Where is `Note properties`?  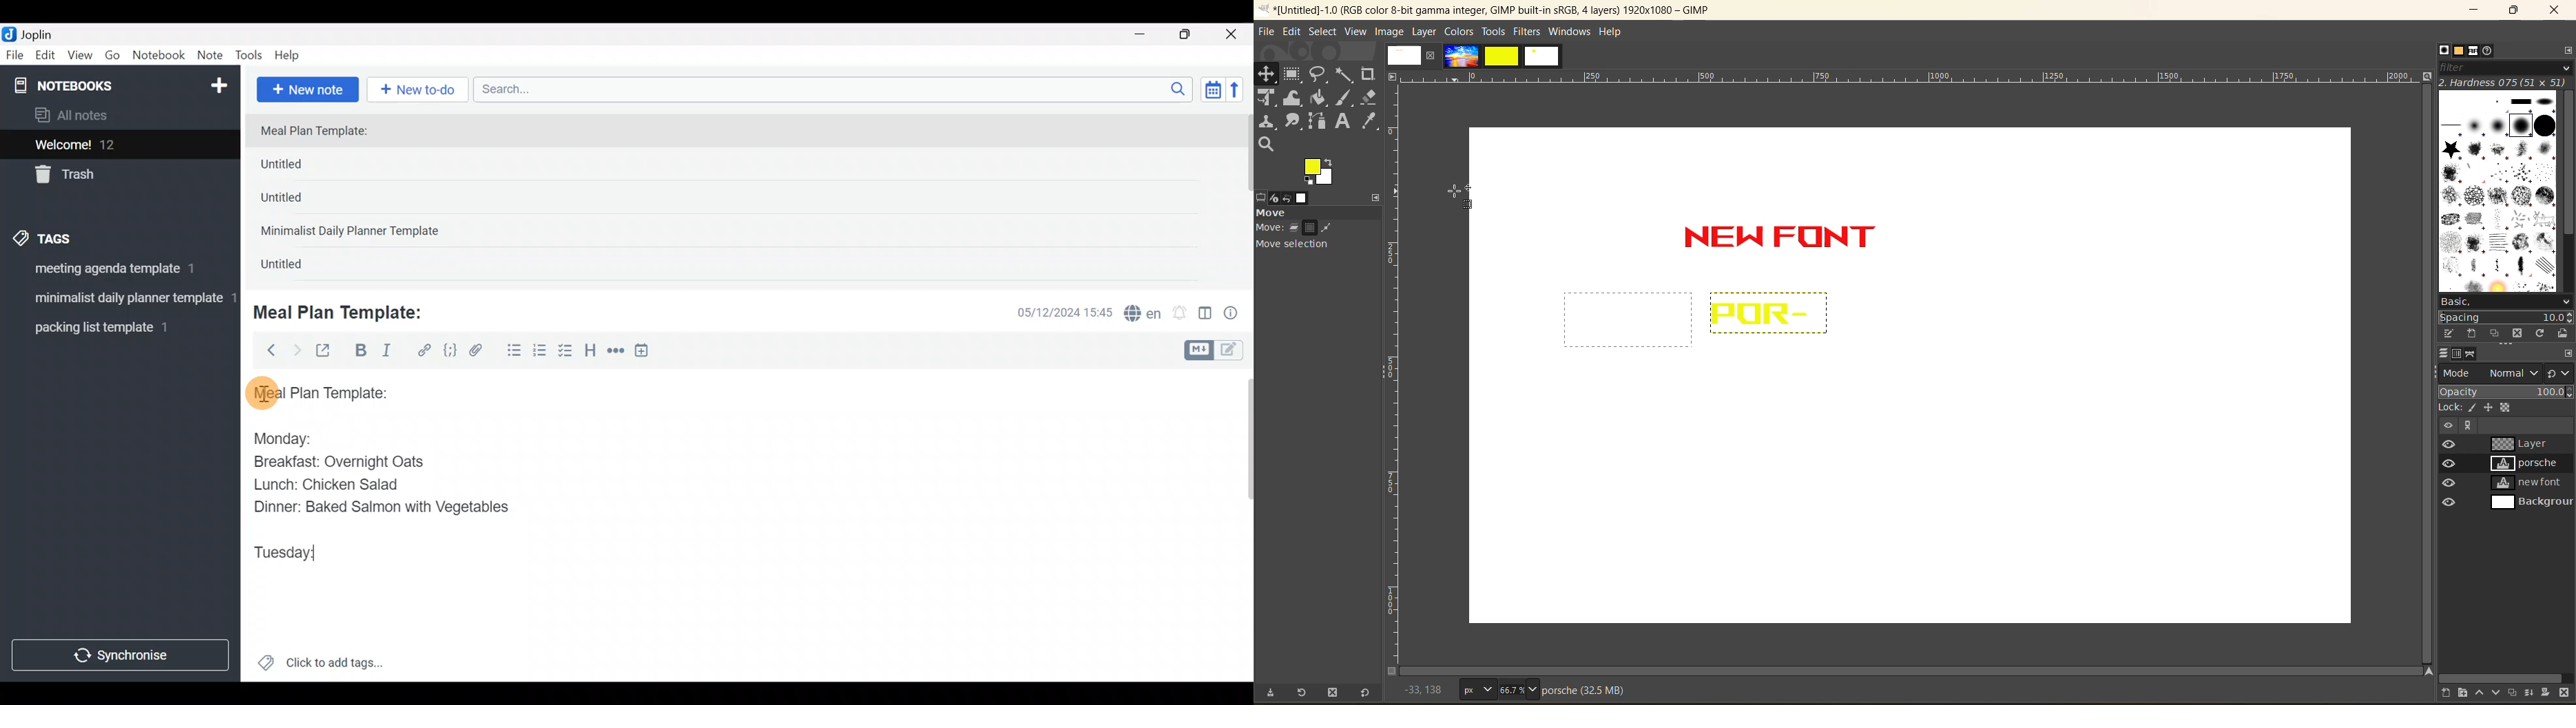
Note properties is located at coordinates (1237, 314).